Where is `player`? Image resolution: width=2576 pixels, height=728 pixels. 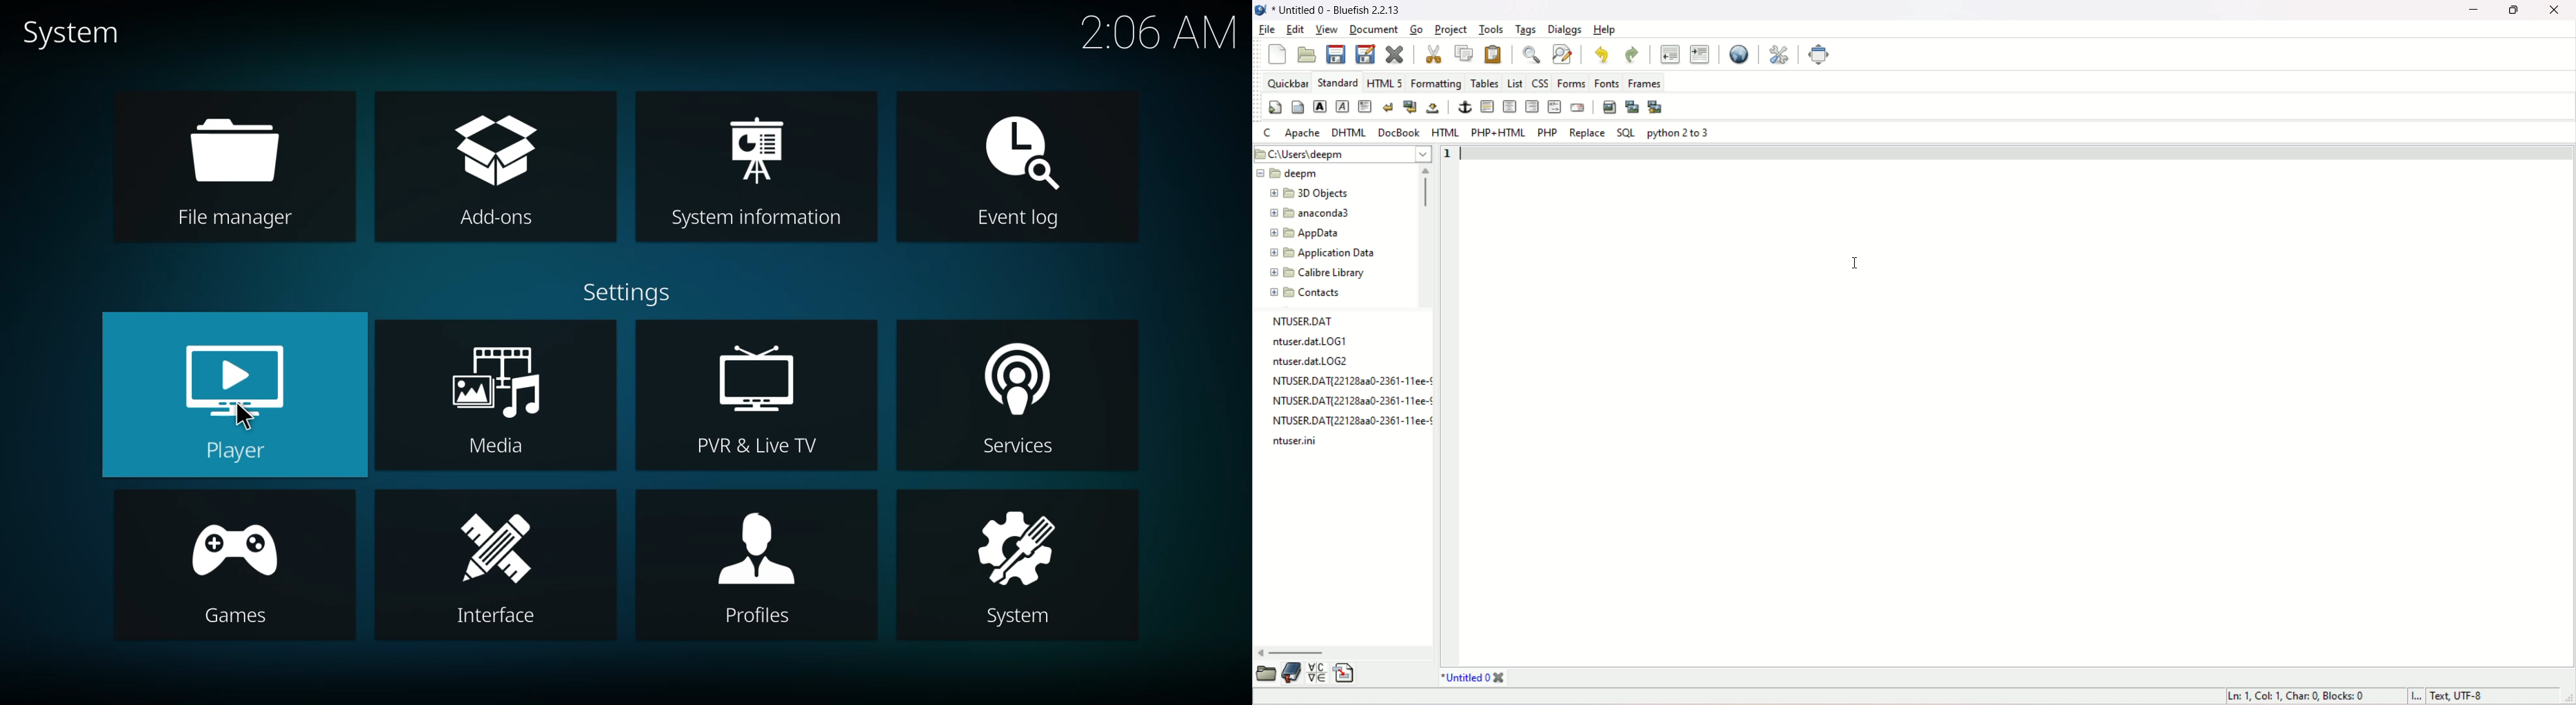 player is located at coordinates (238, 396).